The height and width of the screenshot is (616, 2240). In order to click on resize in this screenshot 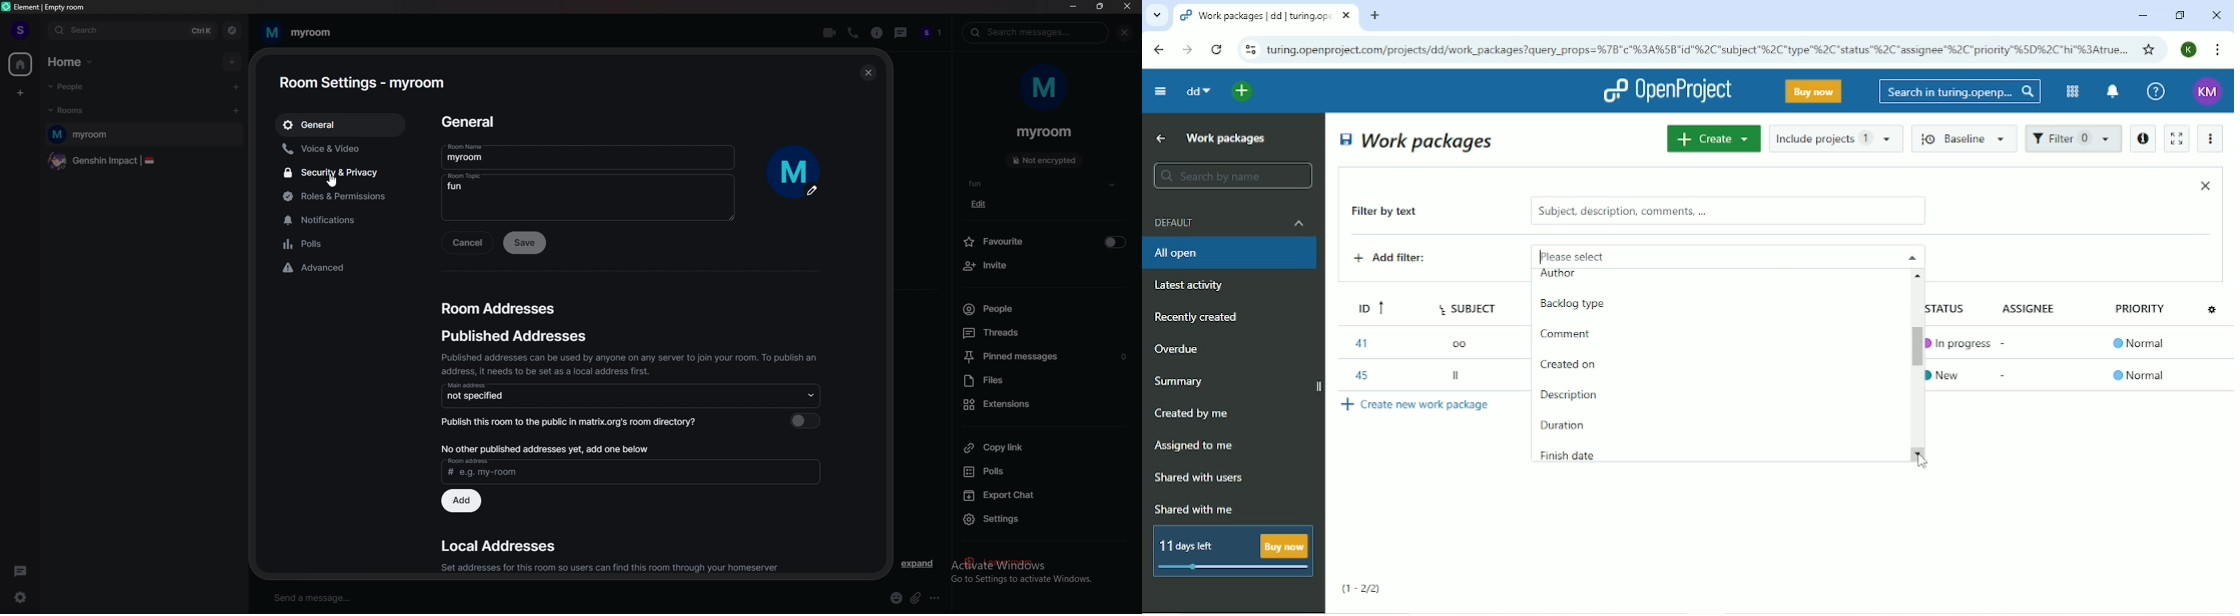, I will do `click(1100, 7)`.